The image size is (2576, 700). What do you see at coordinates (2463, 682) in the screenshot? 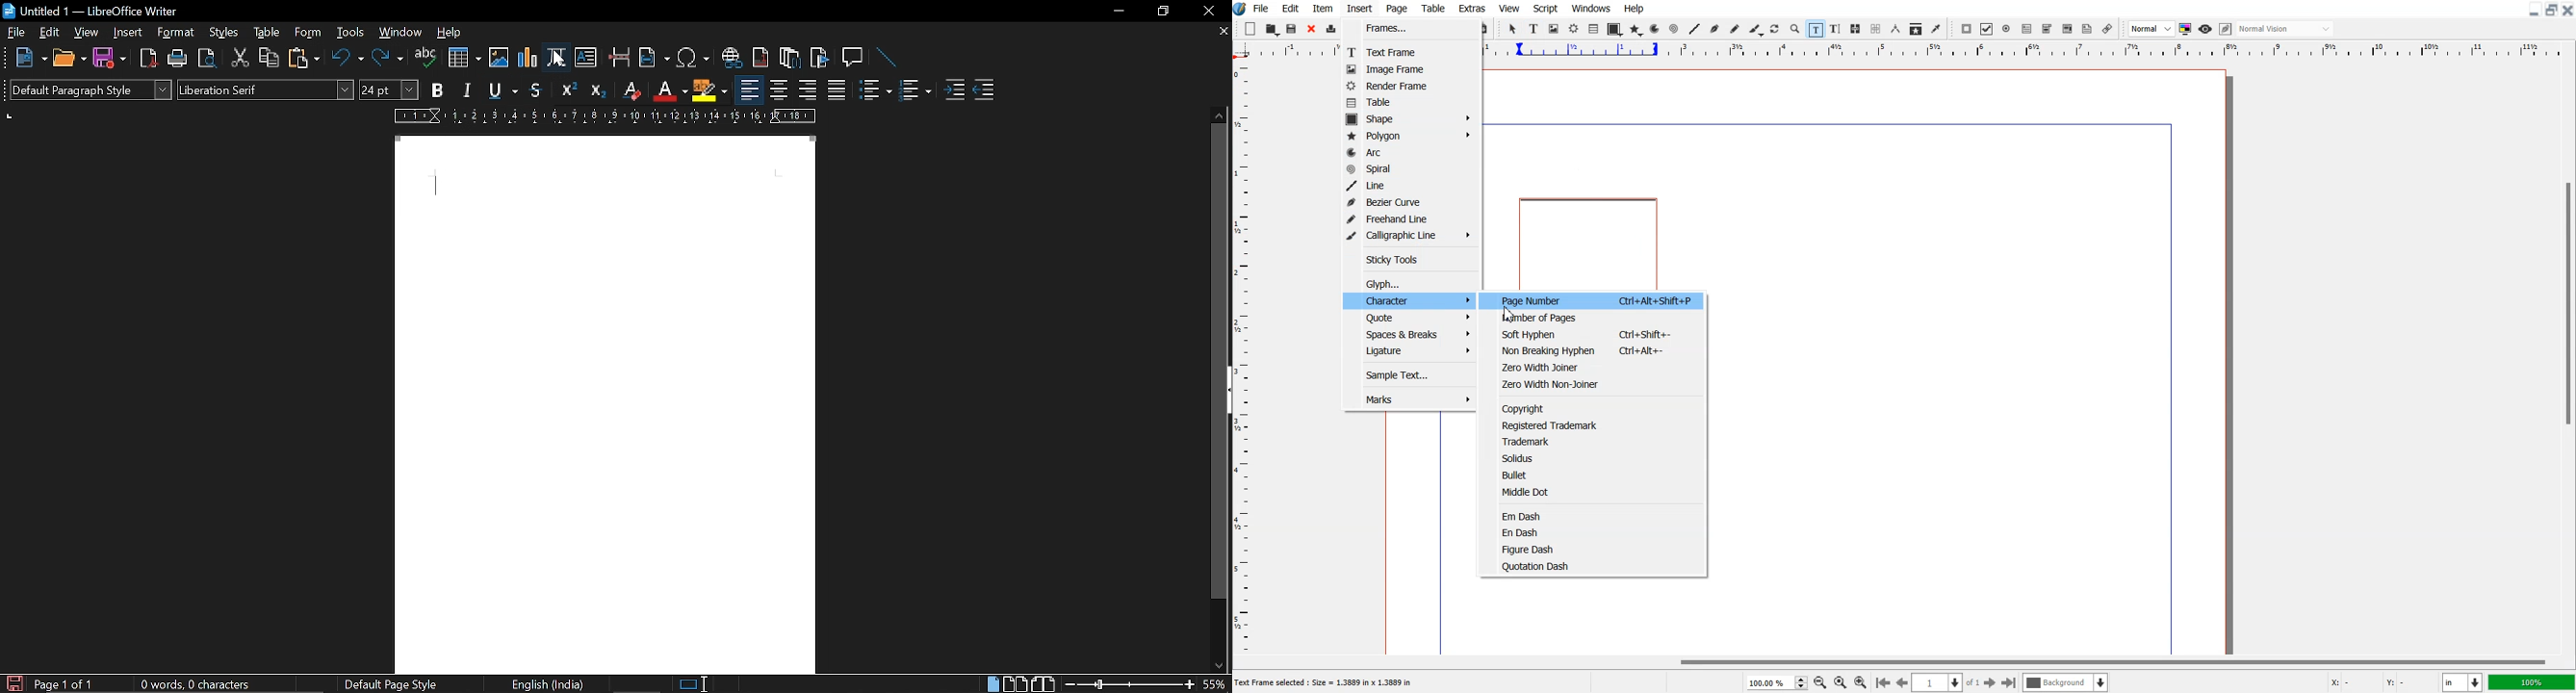
I see `Measurement in Inches` at bounding box center [2463, 682].